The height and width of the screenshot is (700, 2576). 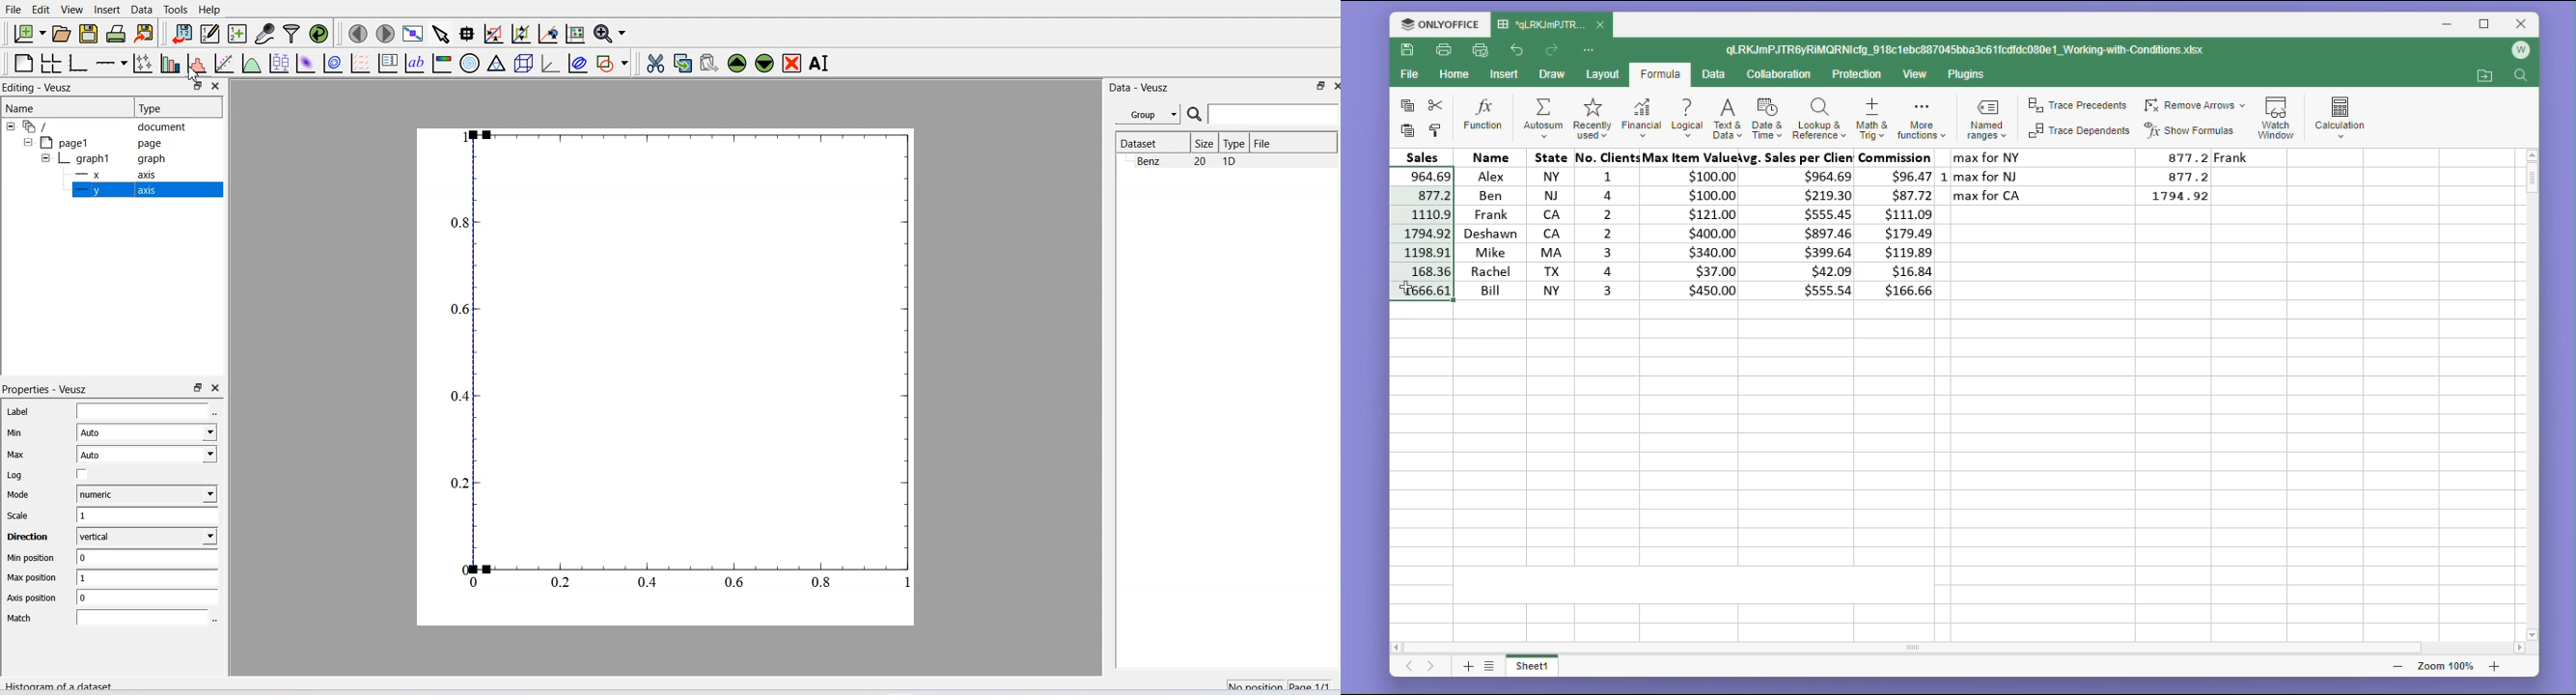 What do you see at coordinates (611, 33) in the screenshot?
I see `Zoom Function Menu` at bounding box center [611, 33].